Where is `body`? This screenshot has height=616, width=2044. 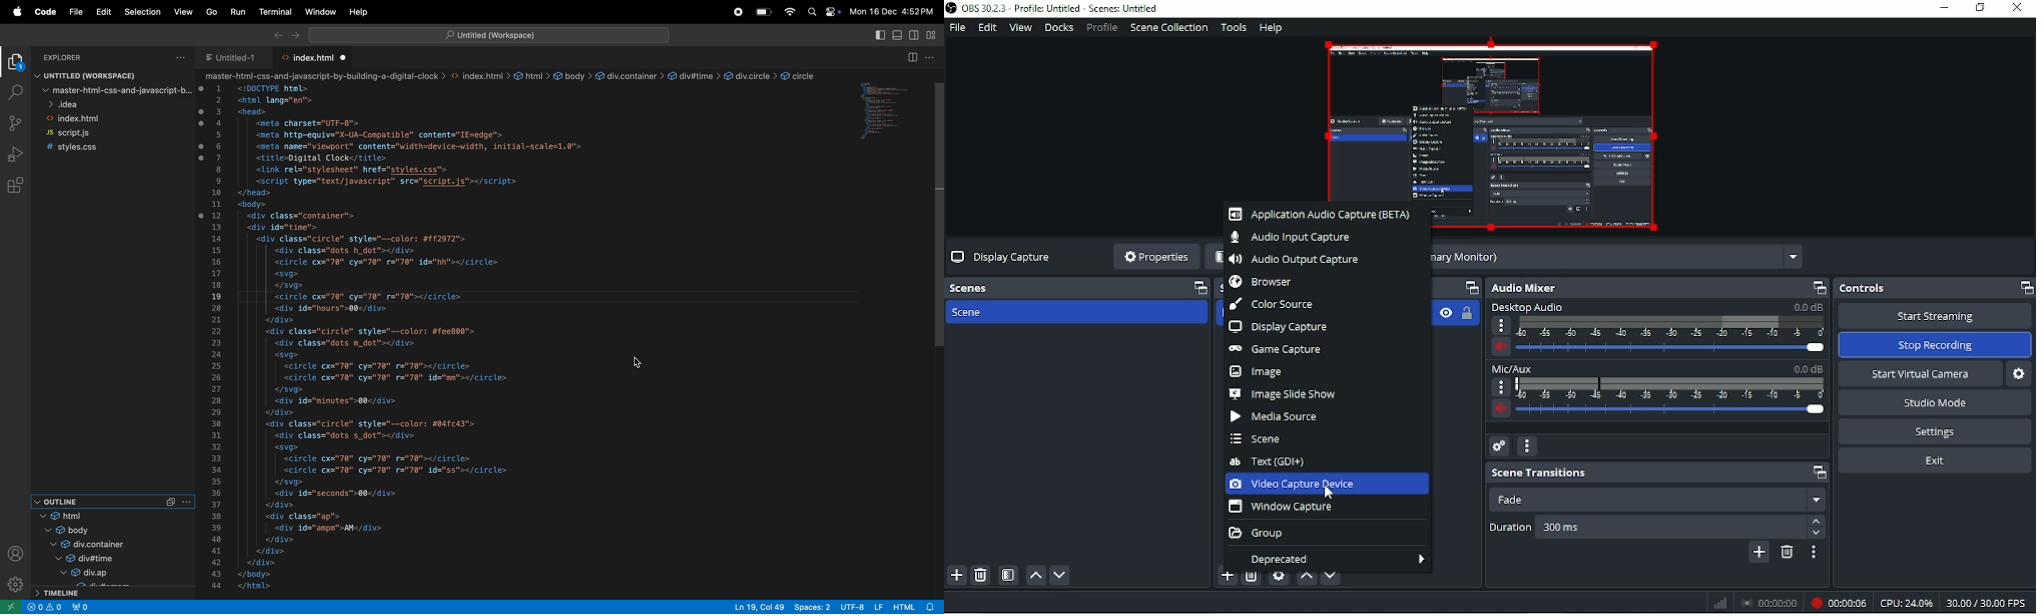
body is located at coordinates (66, 531).